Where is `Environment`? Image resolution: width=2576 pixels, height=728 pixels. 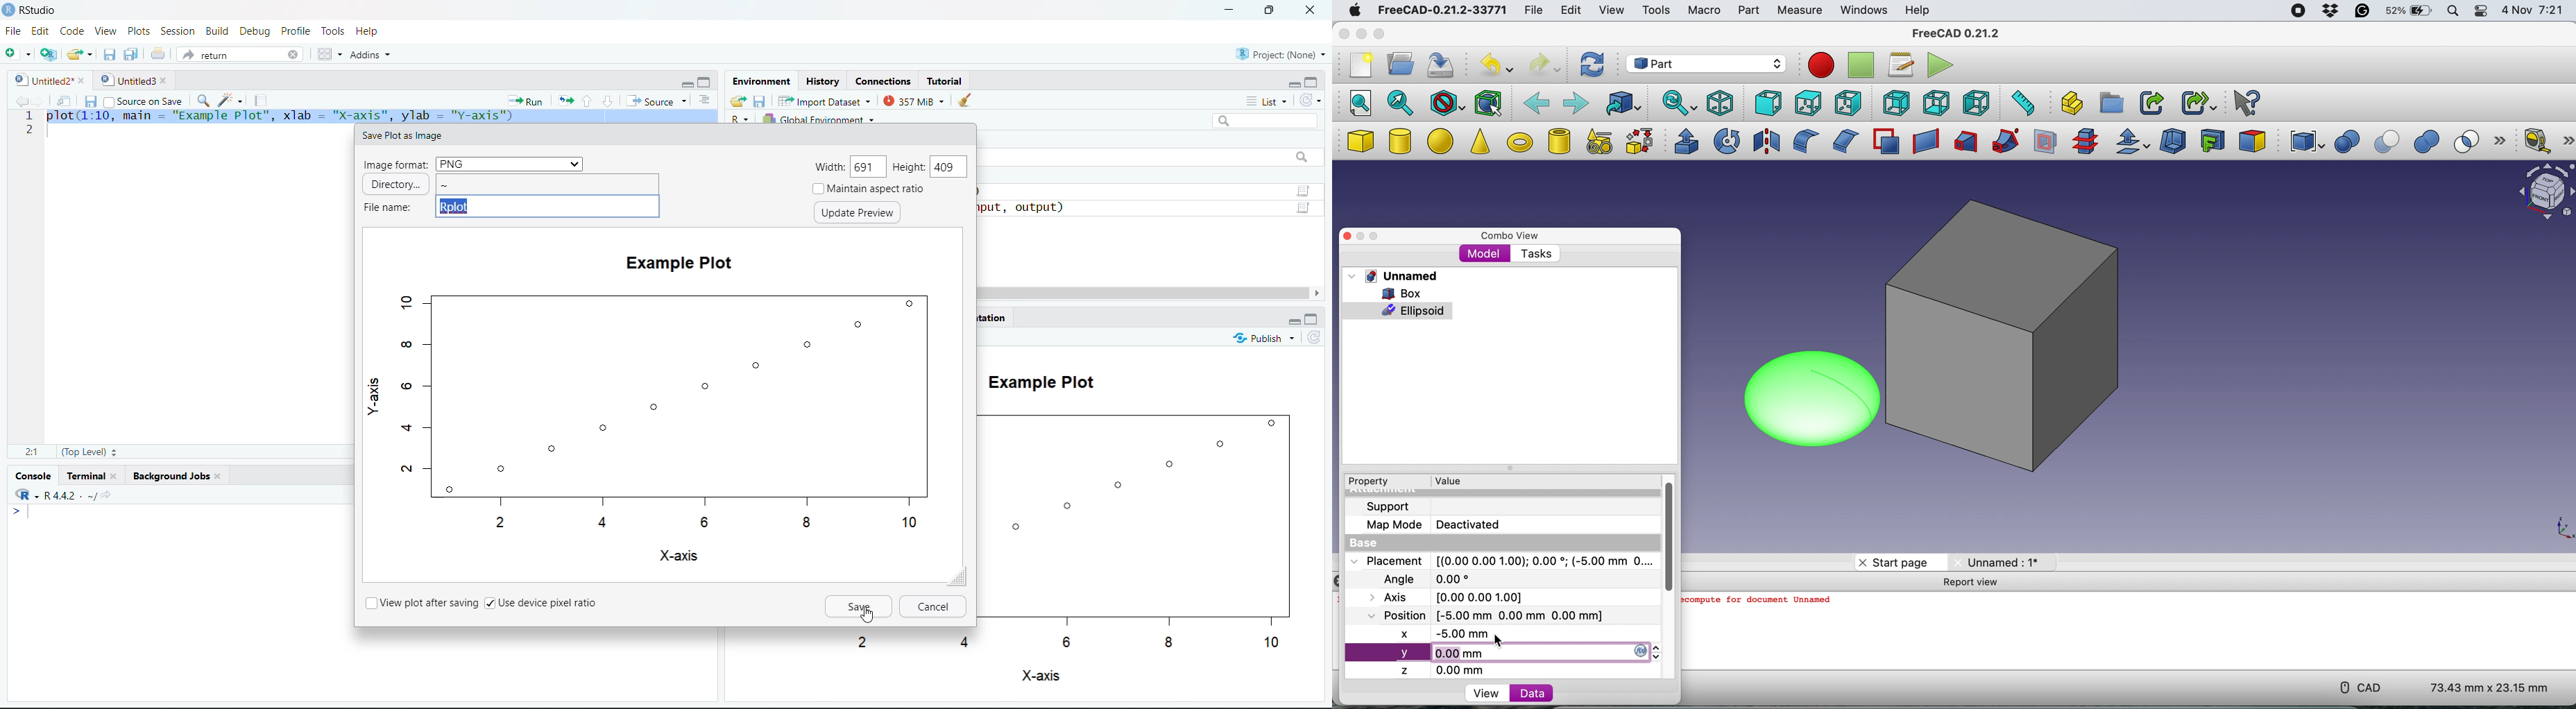 Environment is located at coordinates (761, 80).